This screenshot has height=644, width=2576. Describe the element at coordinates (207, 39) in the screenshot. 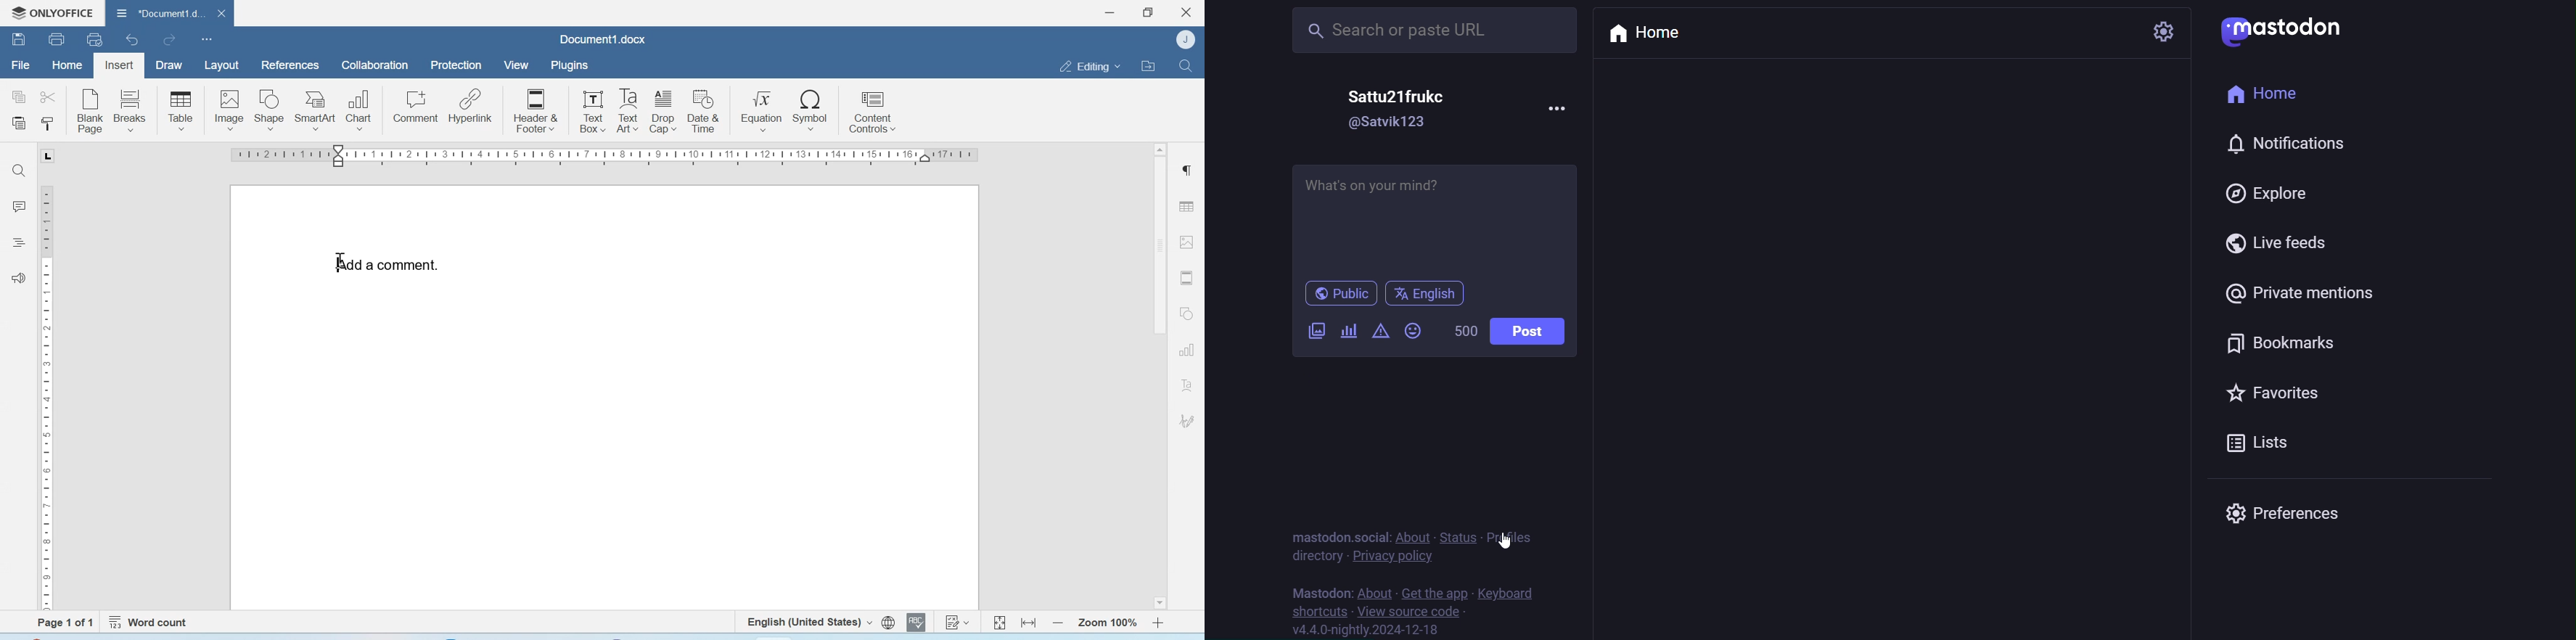

I see `customize quick access toolbar` at that location.